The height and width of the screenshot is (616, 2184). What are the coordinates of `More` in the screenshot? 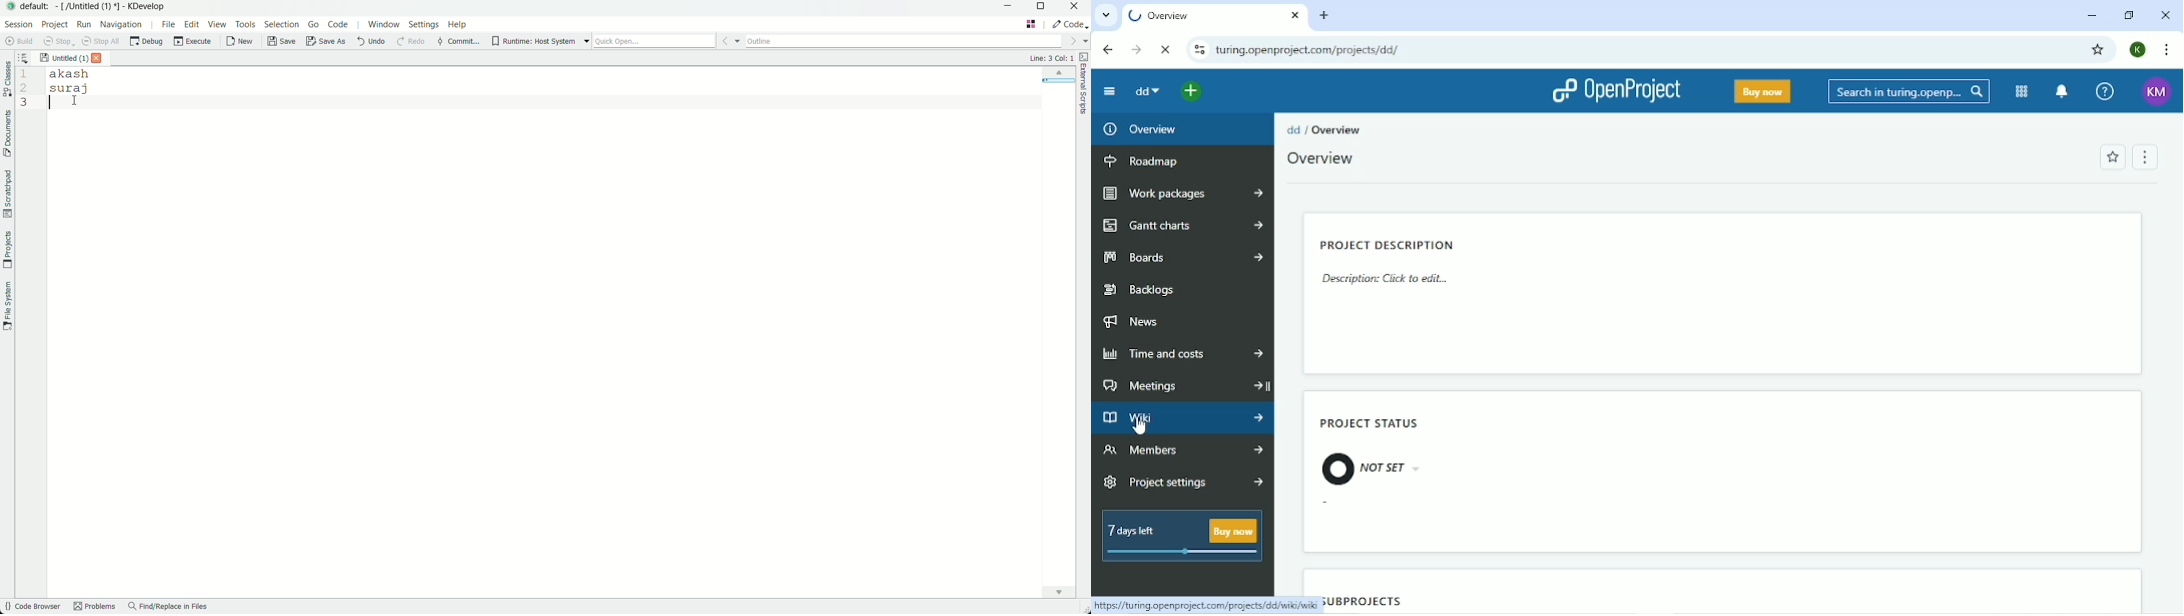 It's located at (1254, 383).